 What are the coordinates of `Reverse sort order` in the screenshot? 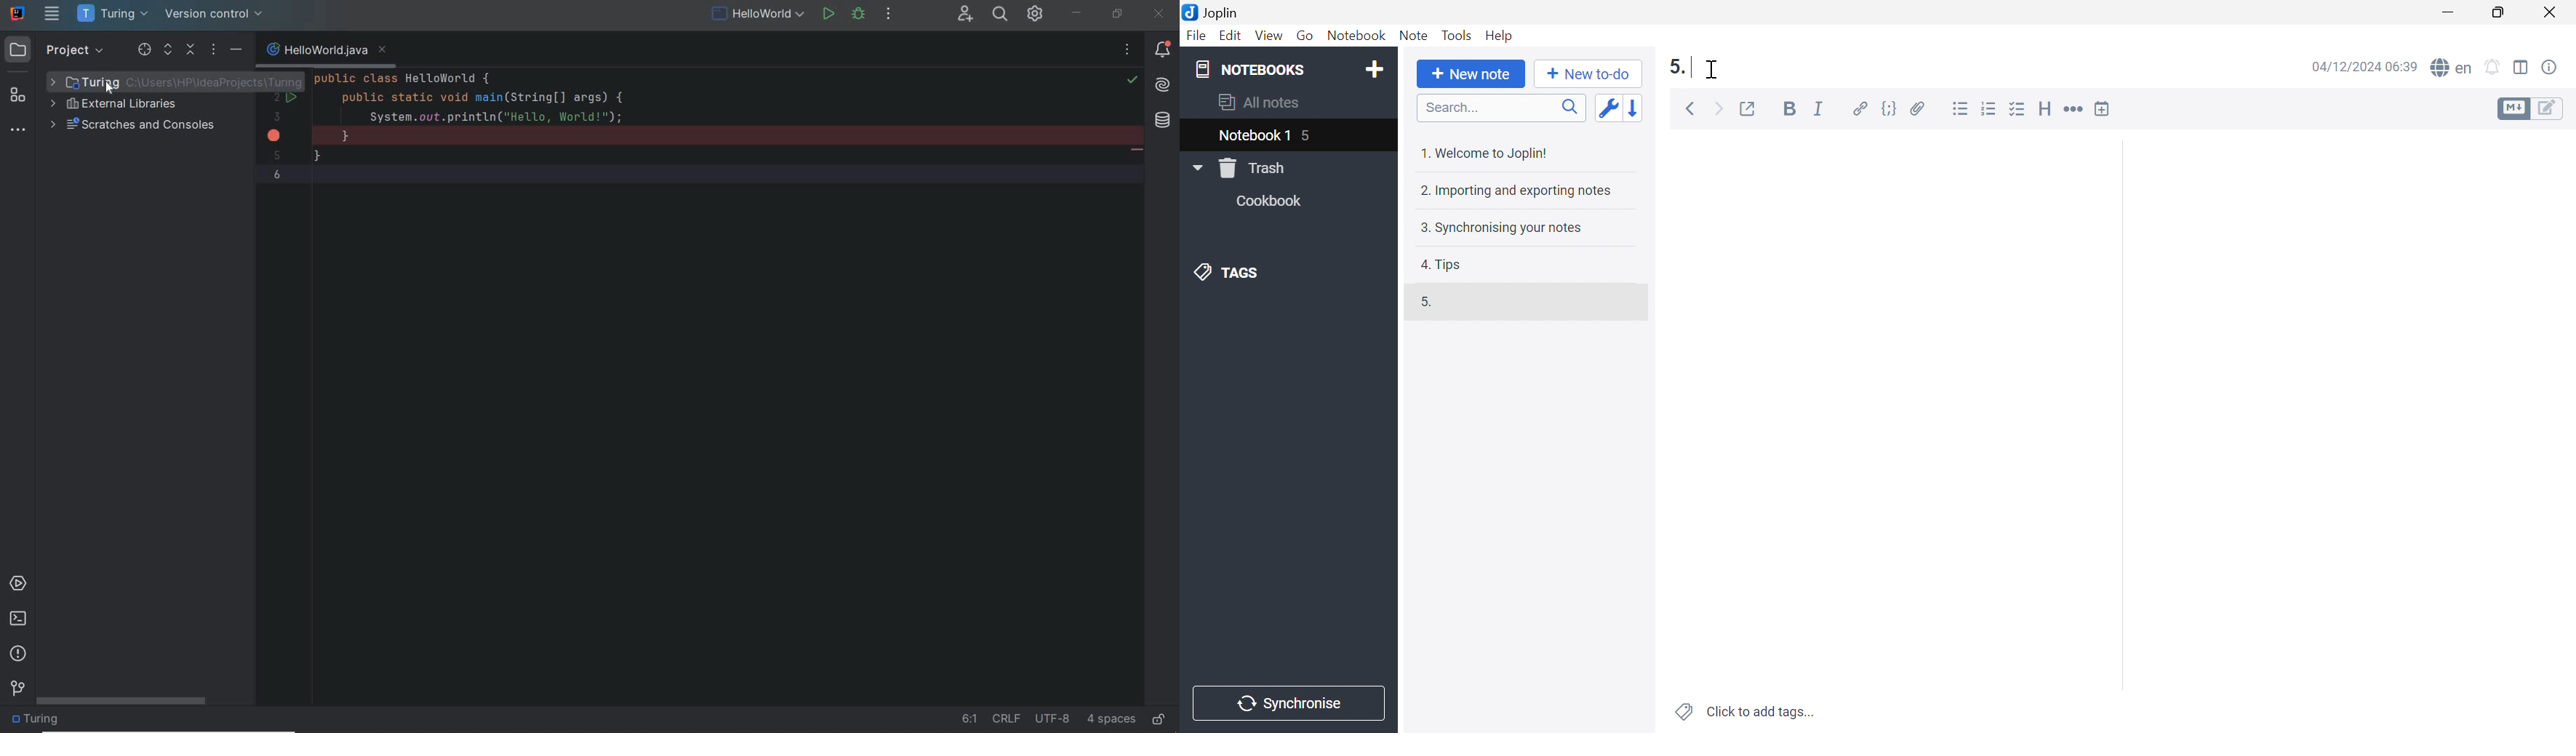 It's located at (1637, 108).